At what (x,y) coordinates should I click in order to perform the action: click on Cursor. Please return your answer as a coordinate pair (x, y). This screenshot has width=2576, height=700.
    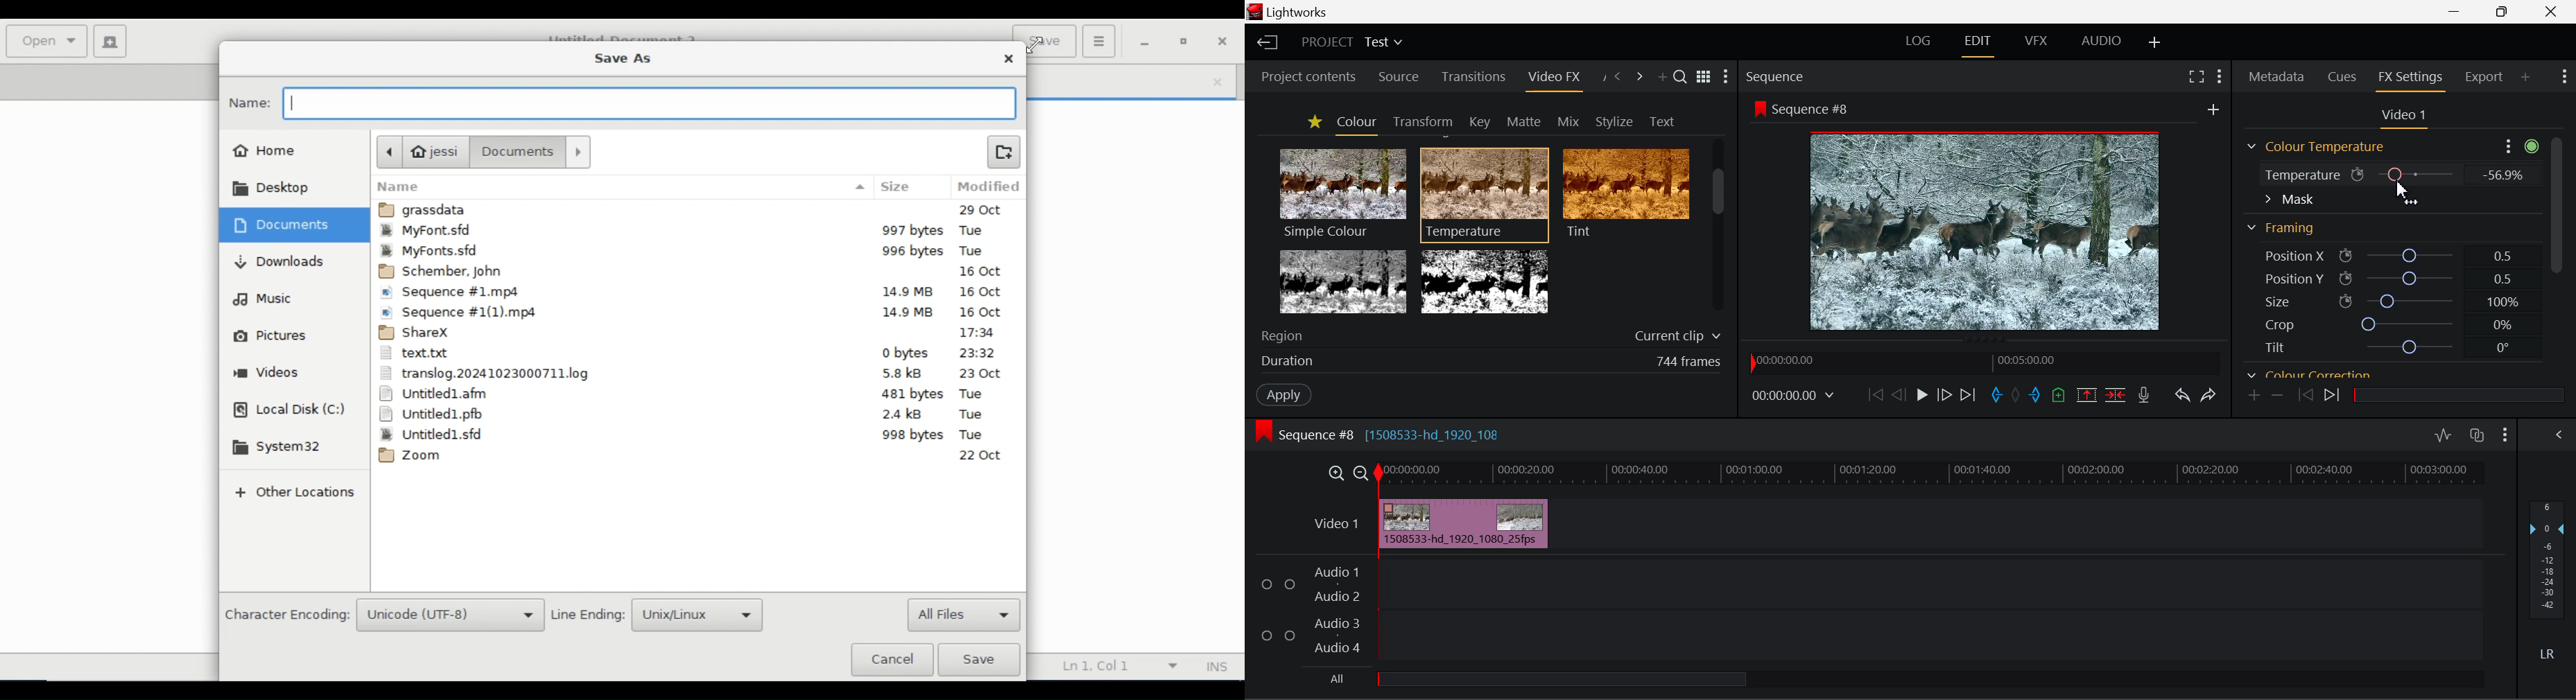
    Looking at the image, I should click on (2407, 193).